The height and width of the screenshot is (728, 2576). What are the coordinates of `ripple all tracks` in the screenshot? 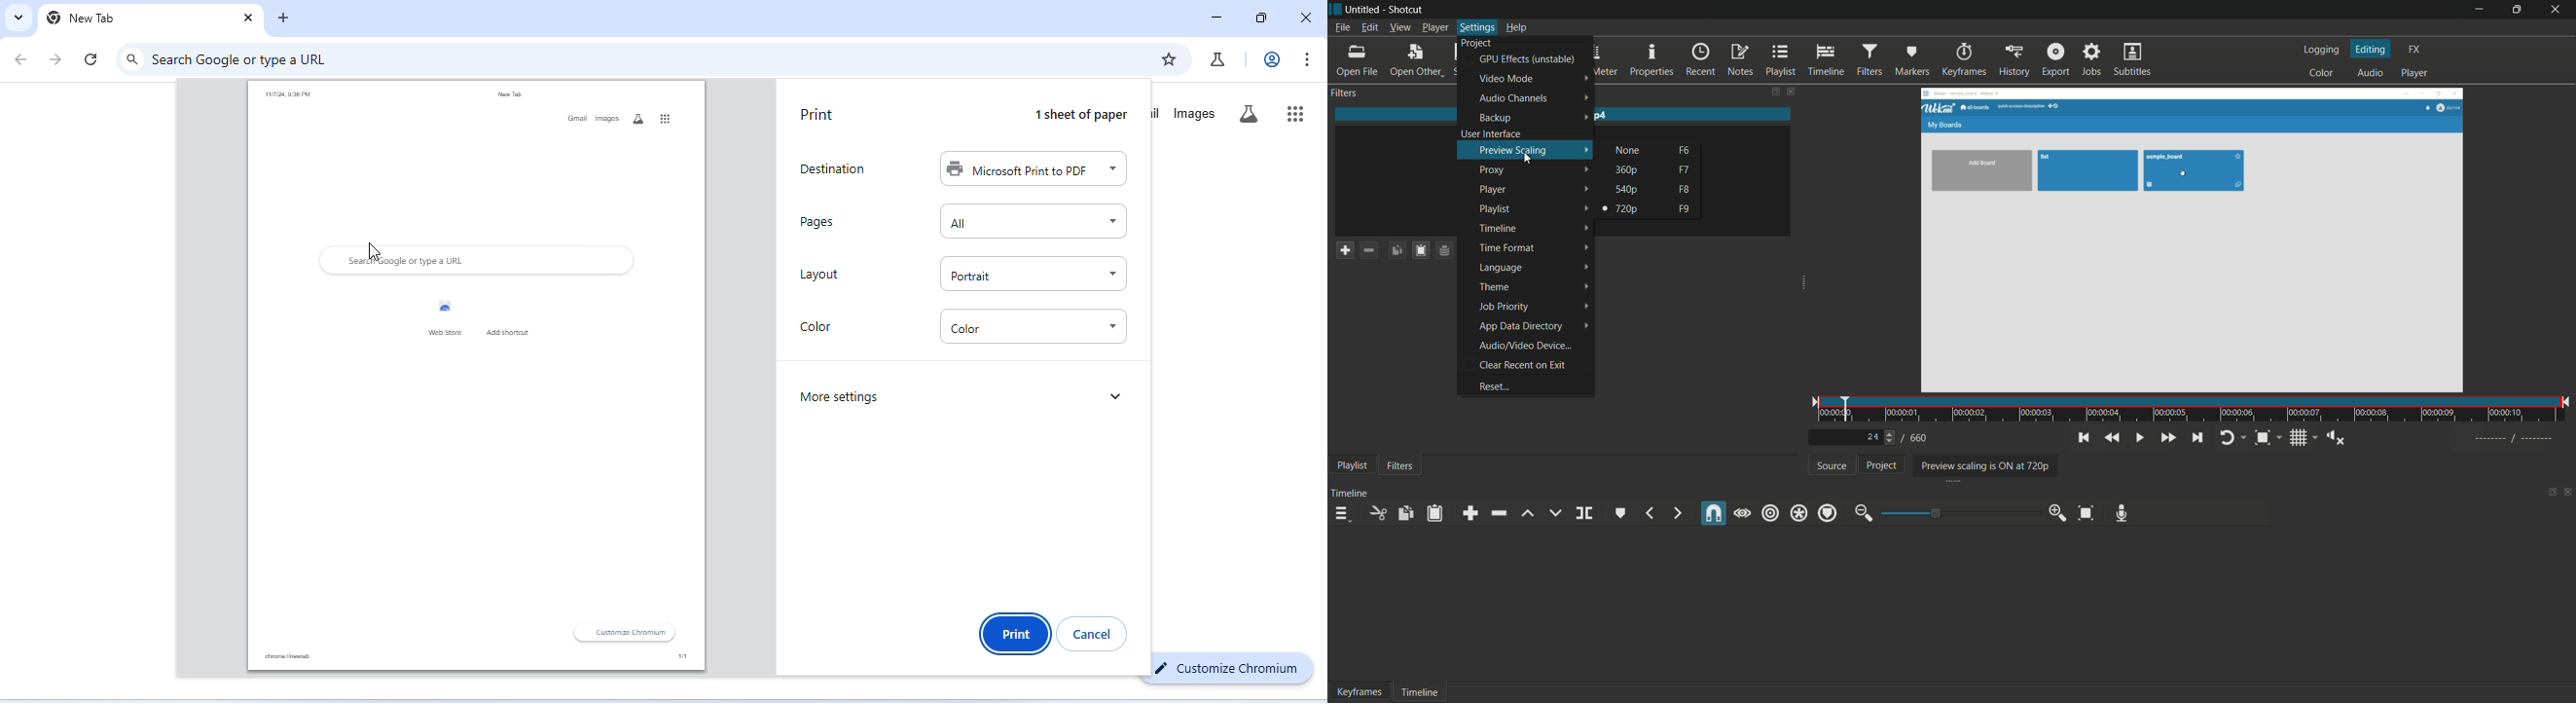 It's located at (1798, 513).